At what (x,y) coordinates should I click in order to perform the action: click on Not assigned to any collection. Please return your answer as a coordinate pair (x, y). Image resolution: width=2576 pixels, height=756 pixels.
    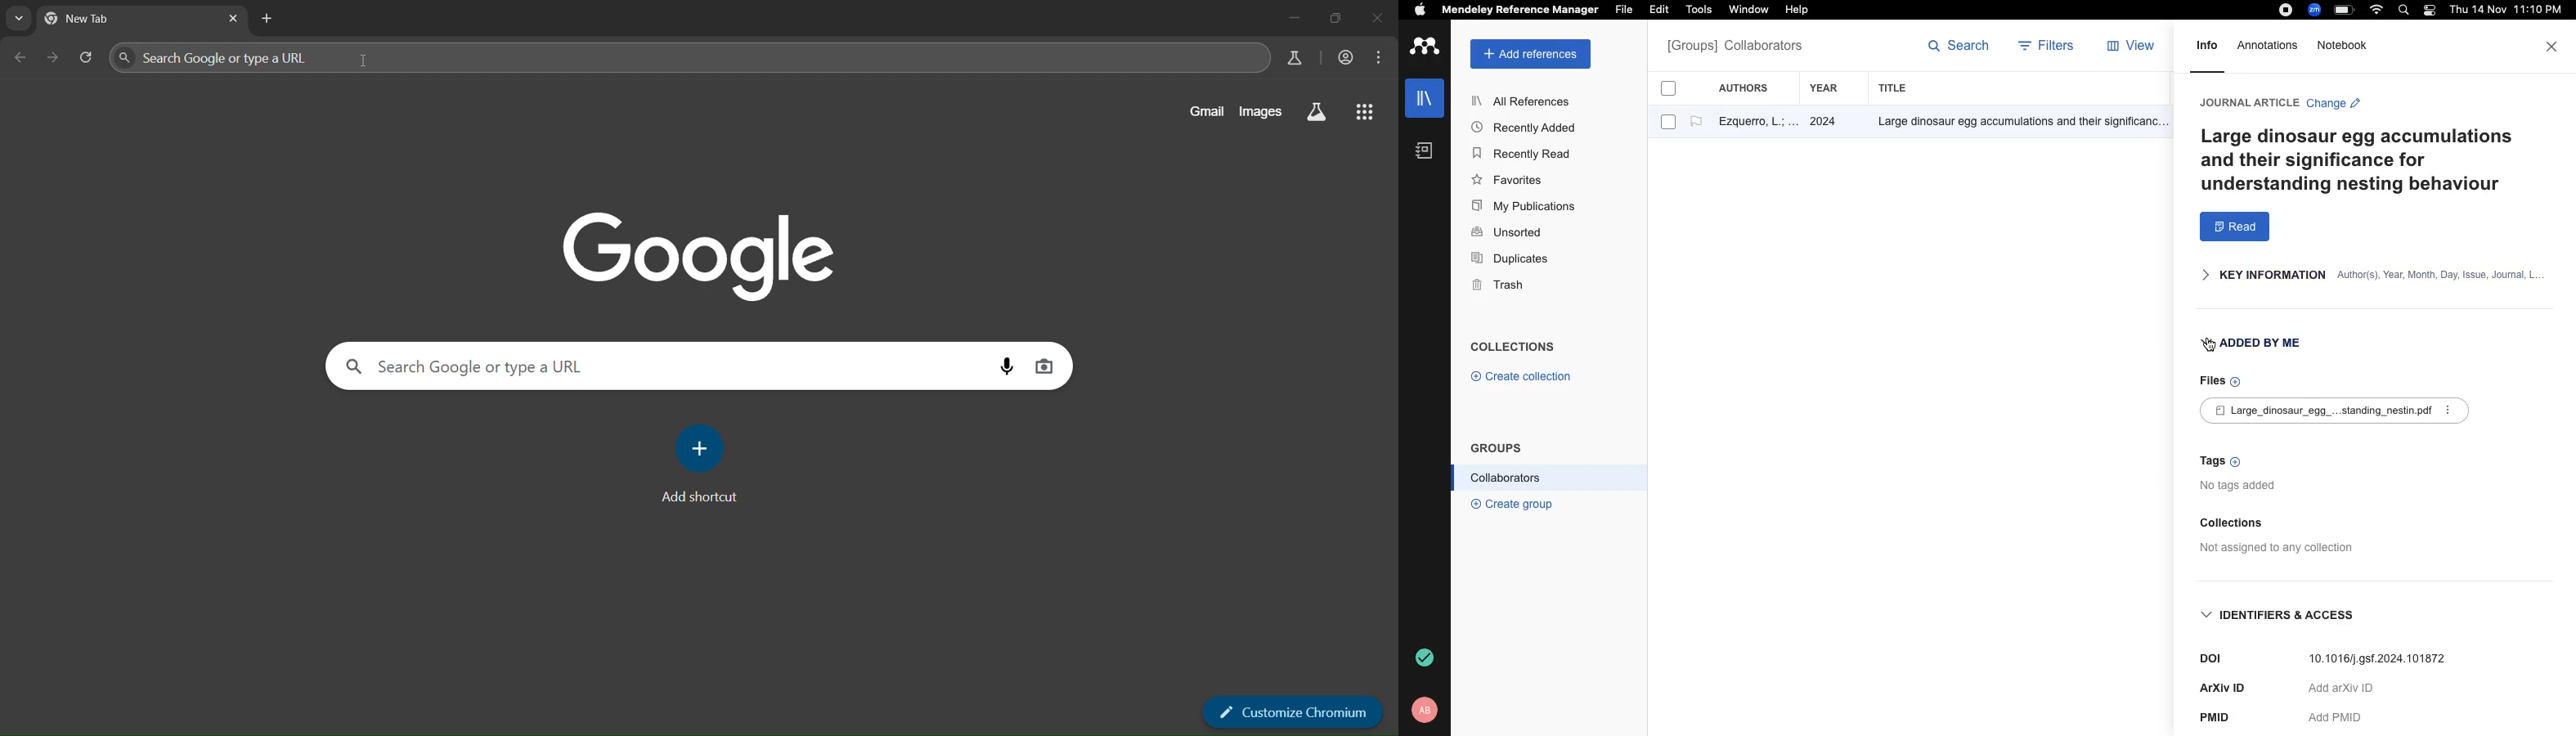
    Looking at the image, I should click on (2282, 551).